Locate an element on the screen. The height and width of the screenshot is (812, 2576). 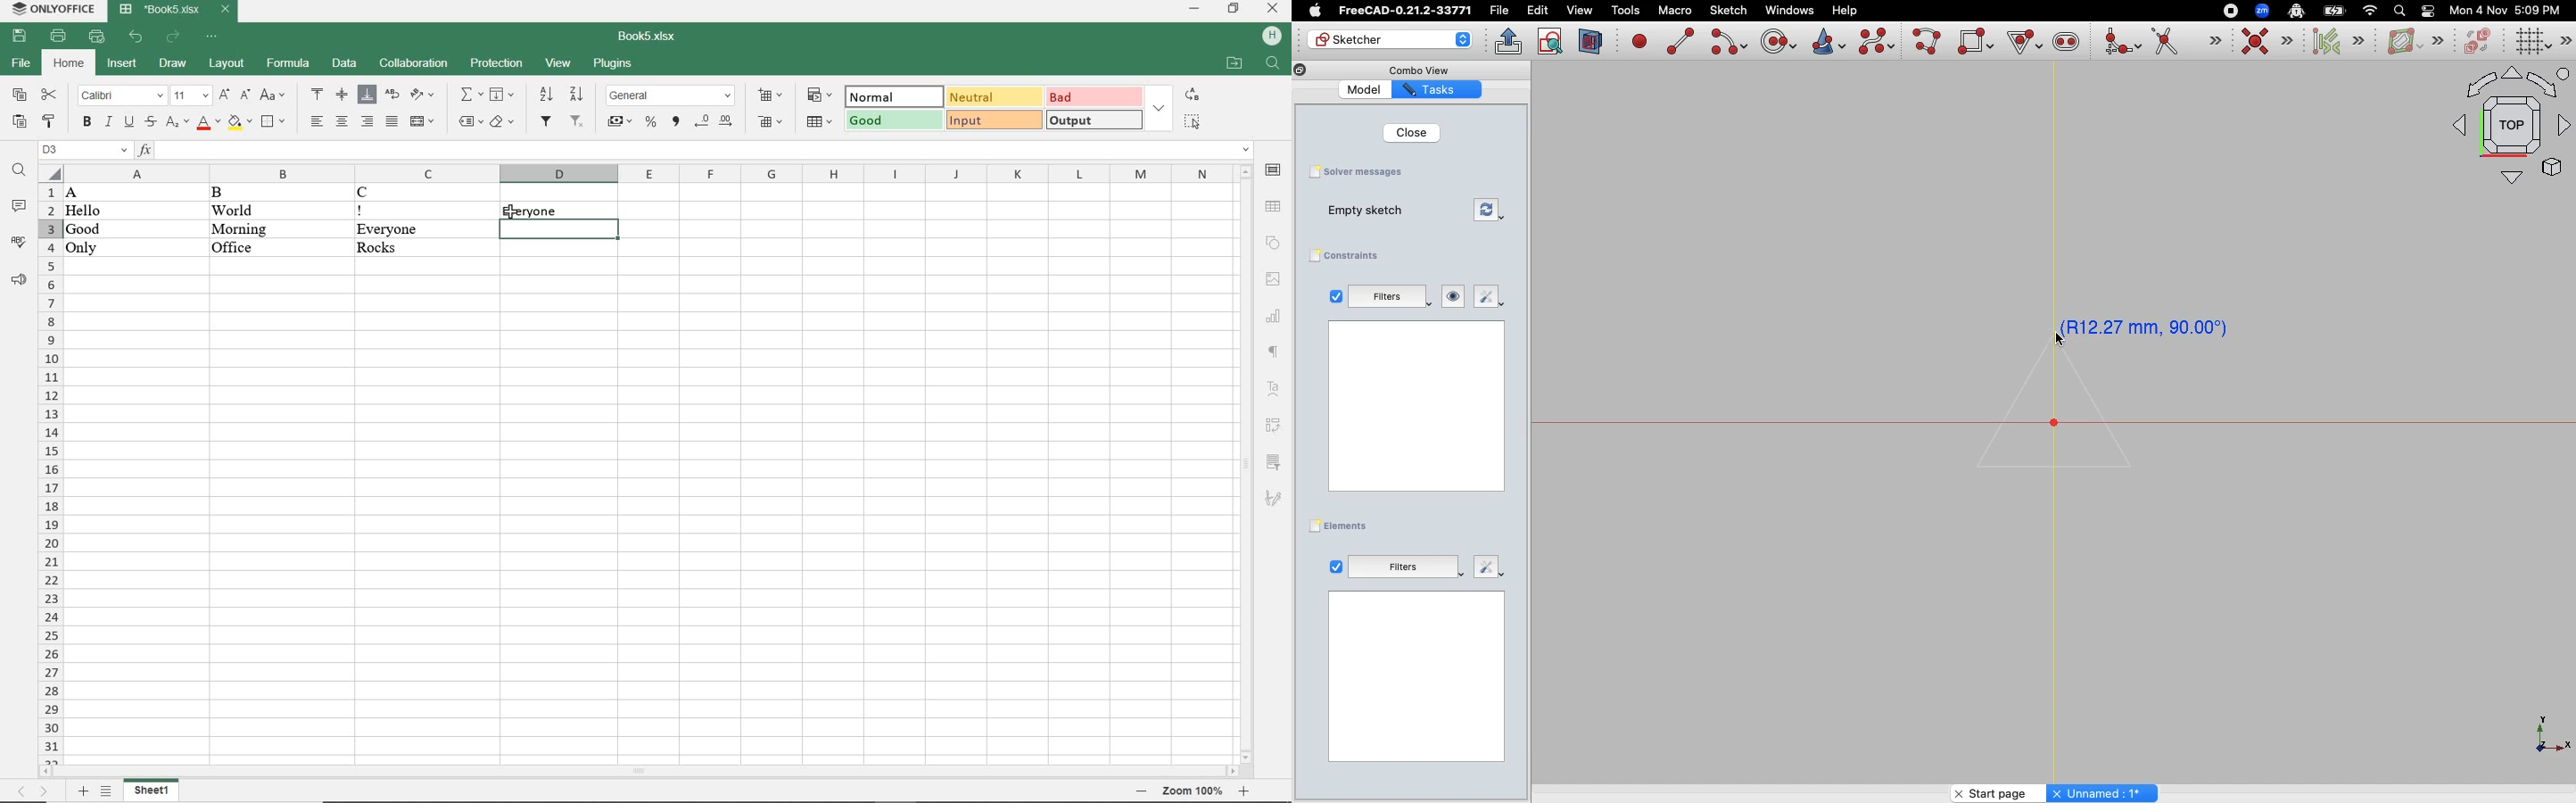
Create point is located at coordinates (1640, 40).